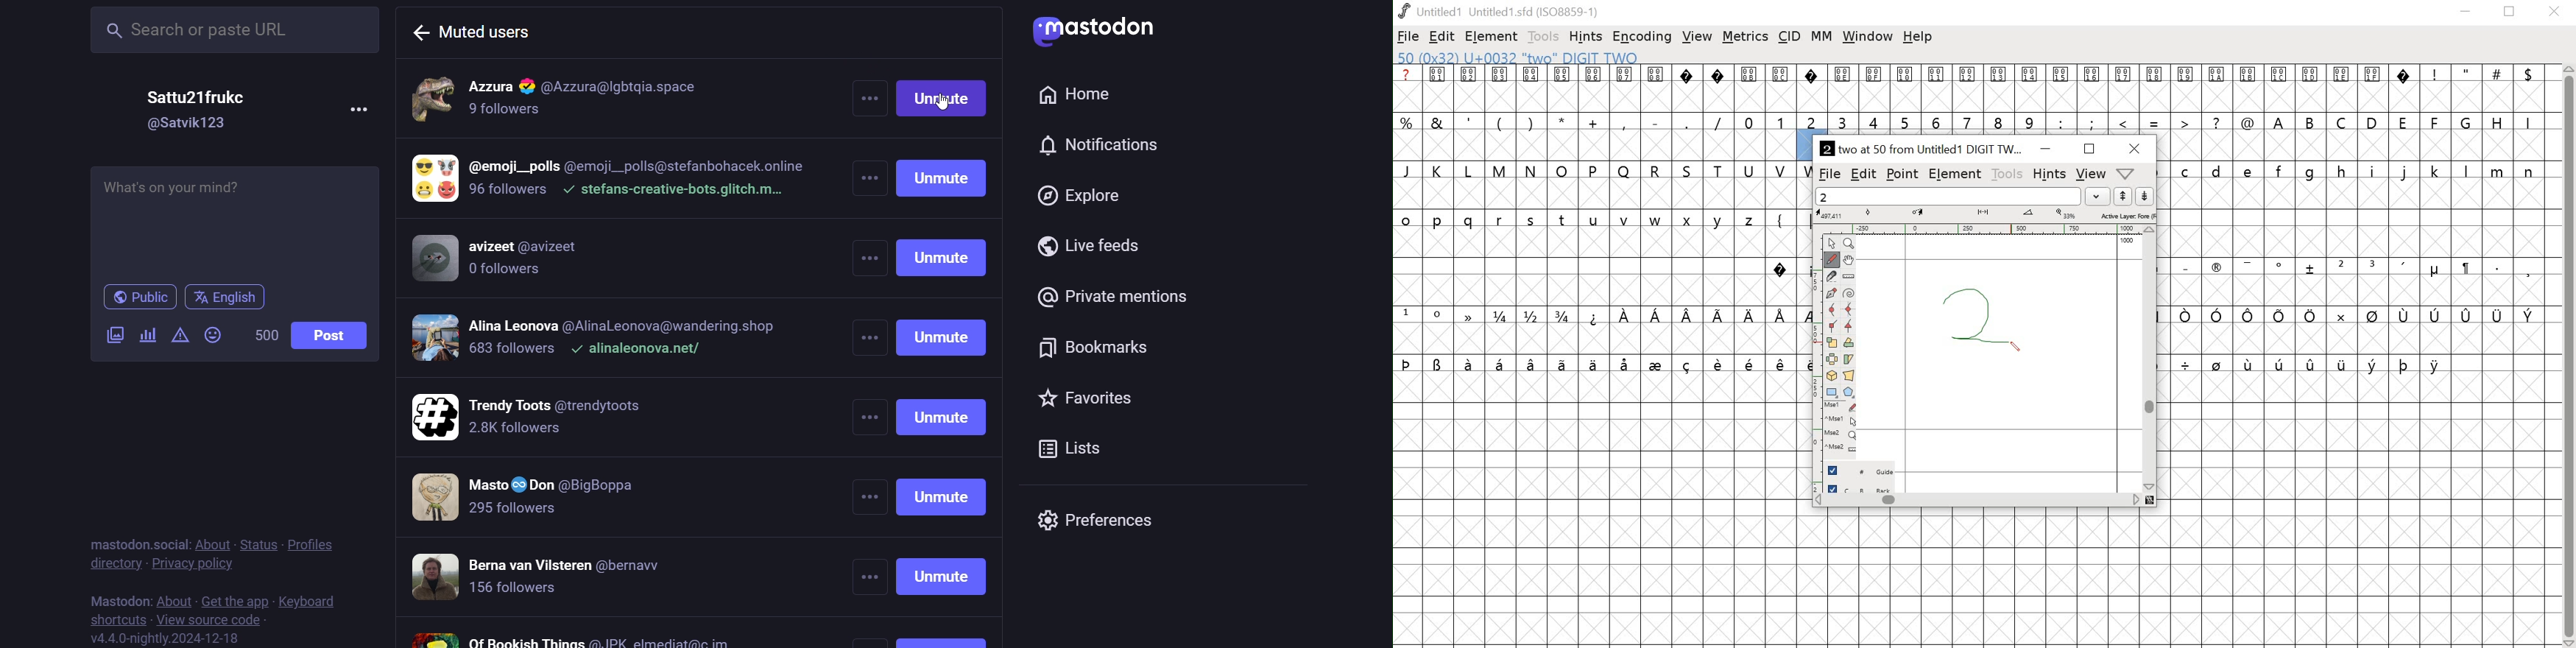 The image size is (2576, 672). I want to click on source code, so click(214, 620).